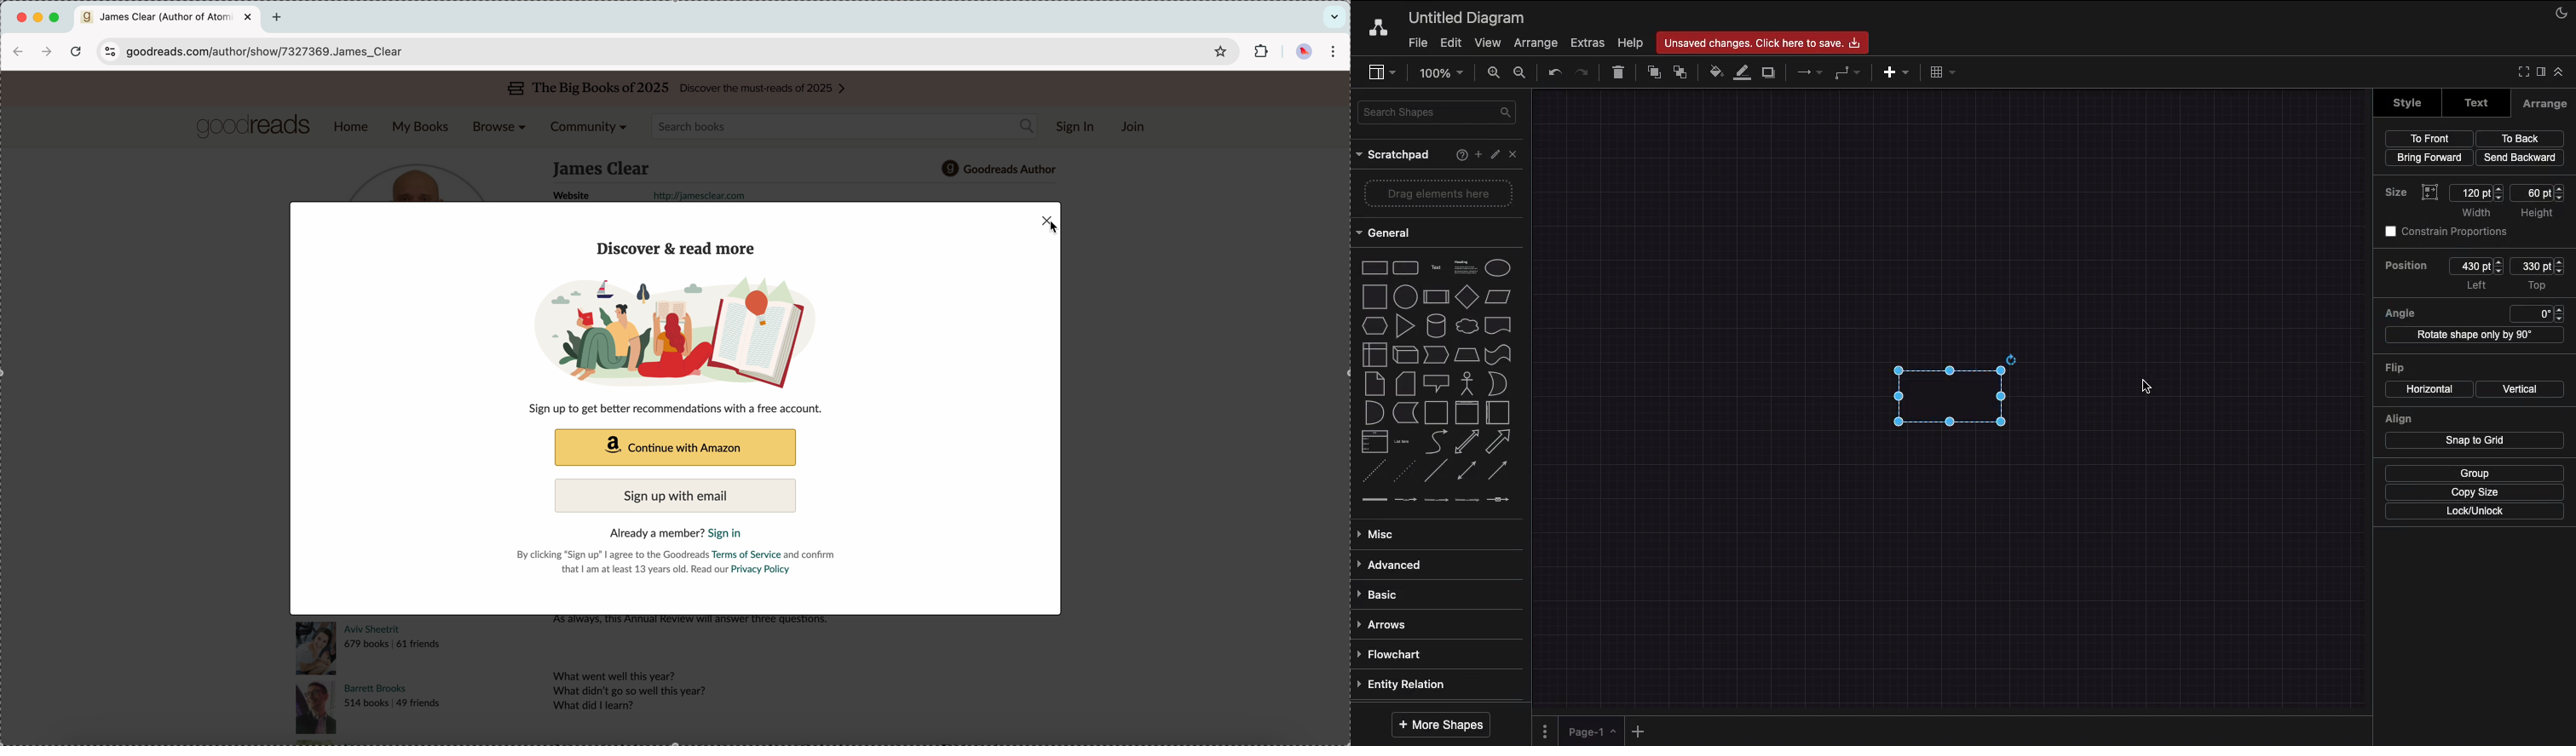 The height and width of the screenshot is (756, 2576). I want to click on Discover & read more, so click(679, 248).